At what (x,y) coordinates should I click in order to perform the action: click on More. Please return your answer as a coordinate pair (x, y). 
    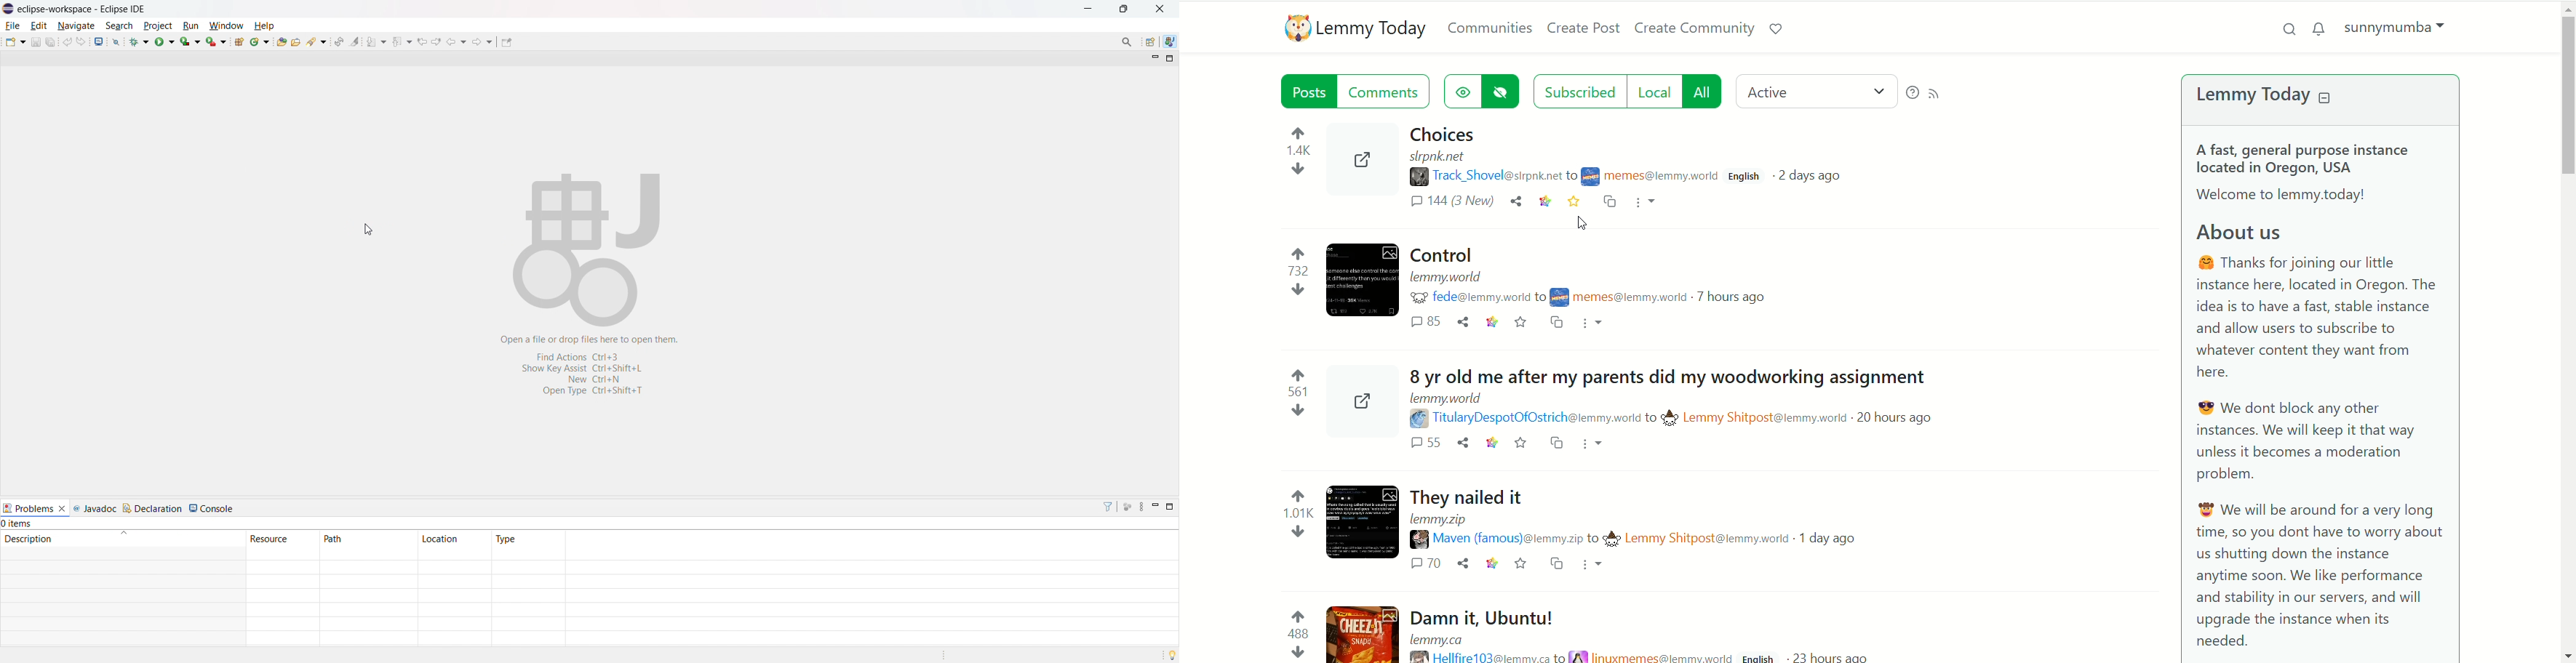
    Looking at the image, I should click on (1590, 565).